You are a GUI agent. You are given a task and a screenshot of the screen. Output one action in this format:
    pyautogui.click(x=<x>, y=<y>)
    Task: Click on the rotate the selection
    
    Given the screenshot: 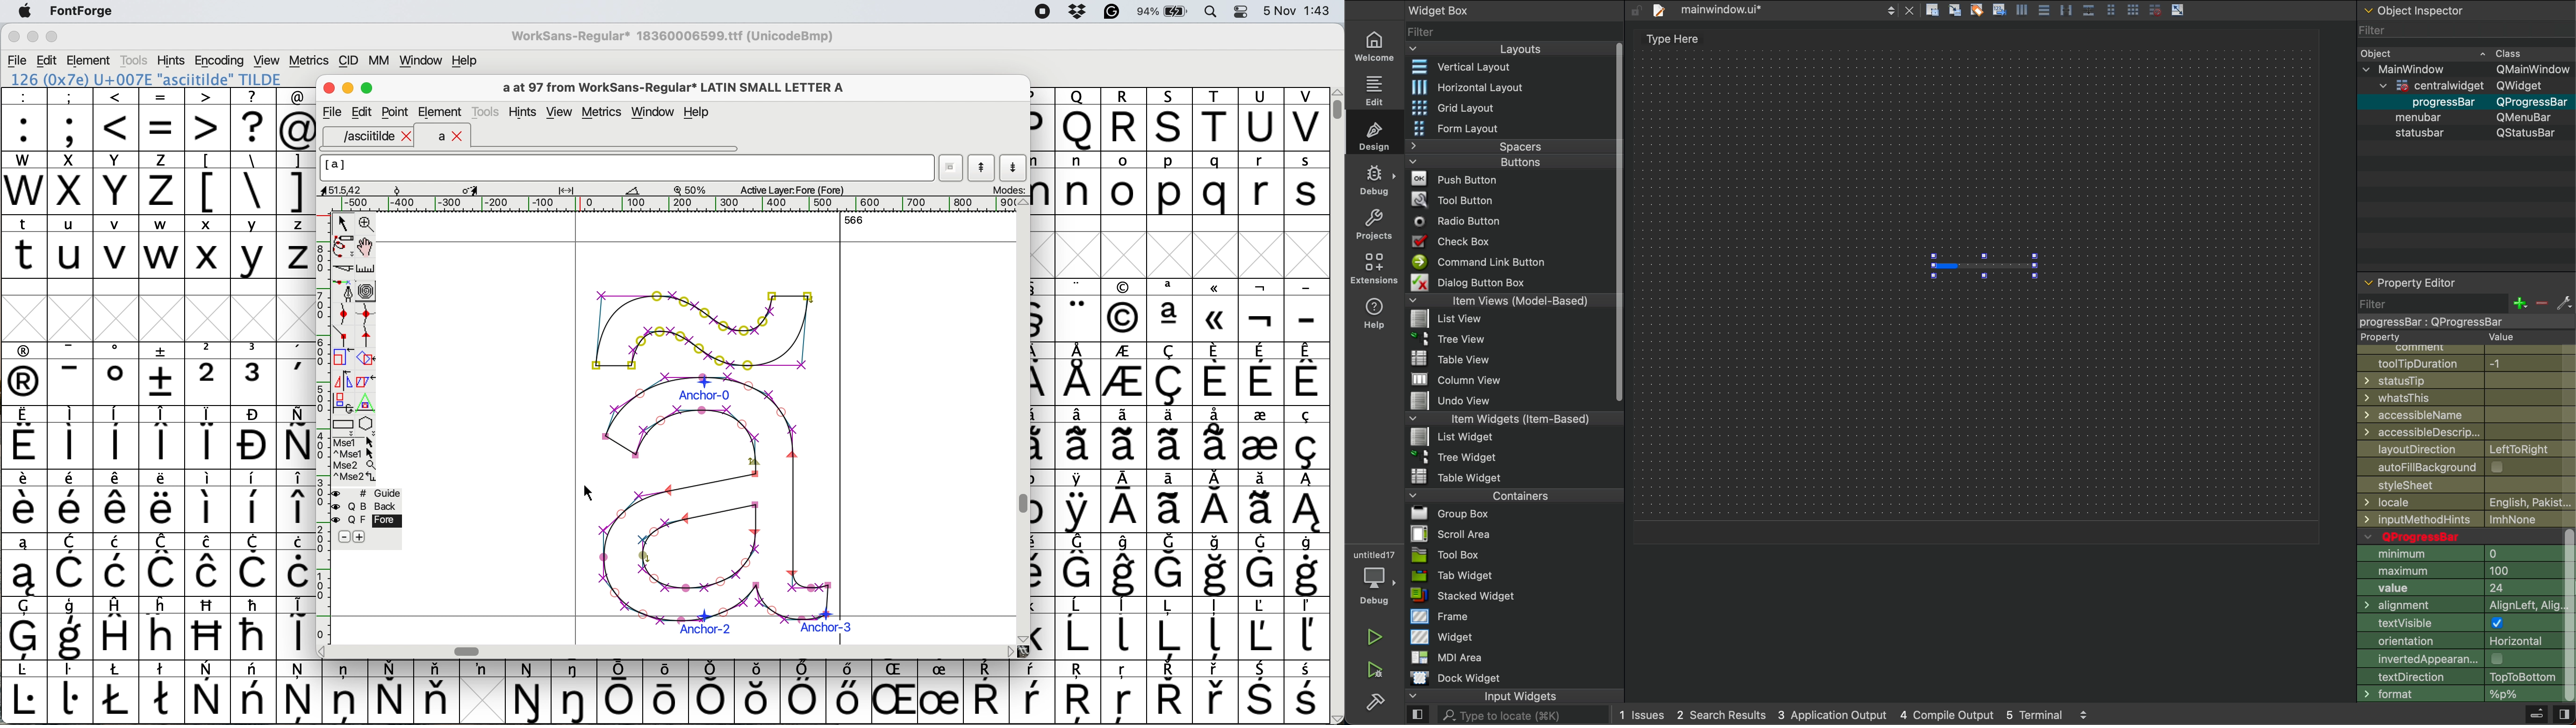 What is the action you would take?
    pyautogui.click(x=371, y=359)
    